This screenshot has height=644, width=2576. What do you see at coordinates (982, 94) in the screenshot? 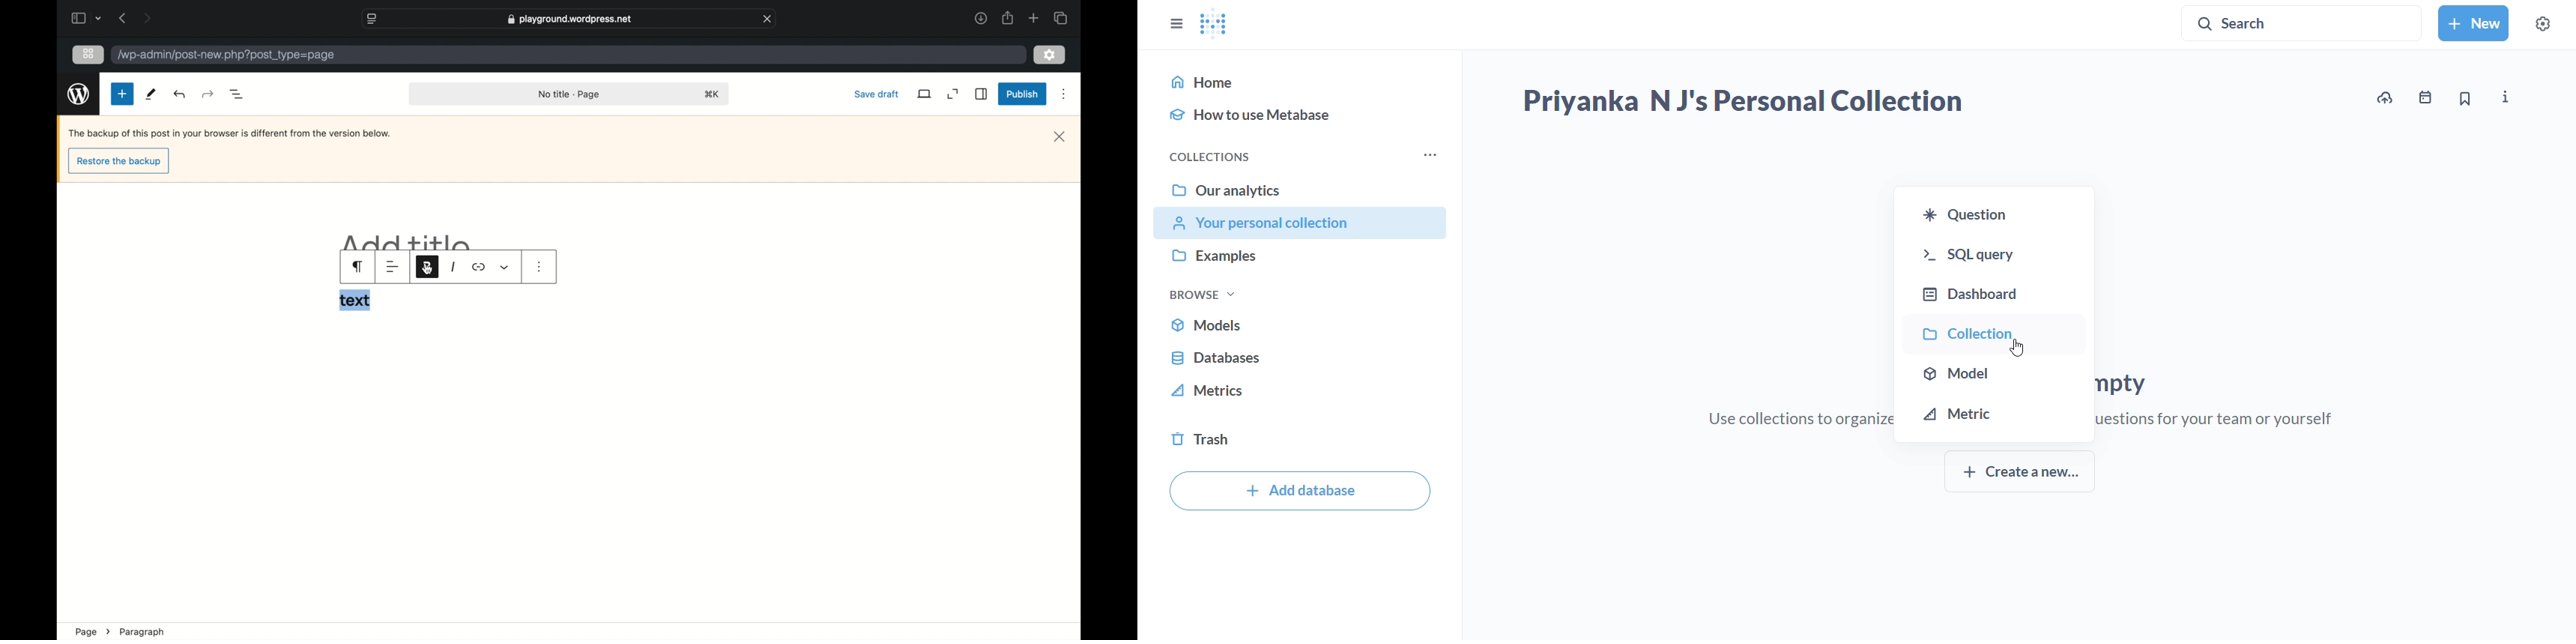
I see `sidebar` at bounding box center [982, 94].